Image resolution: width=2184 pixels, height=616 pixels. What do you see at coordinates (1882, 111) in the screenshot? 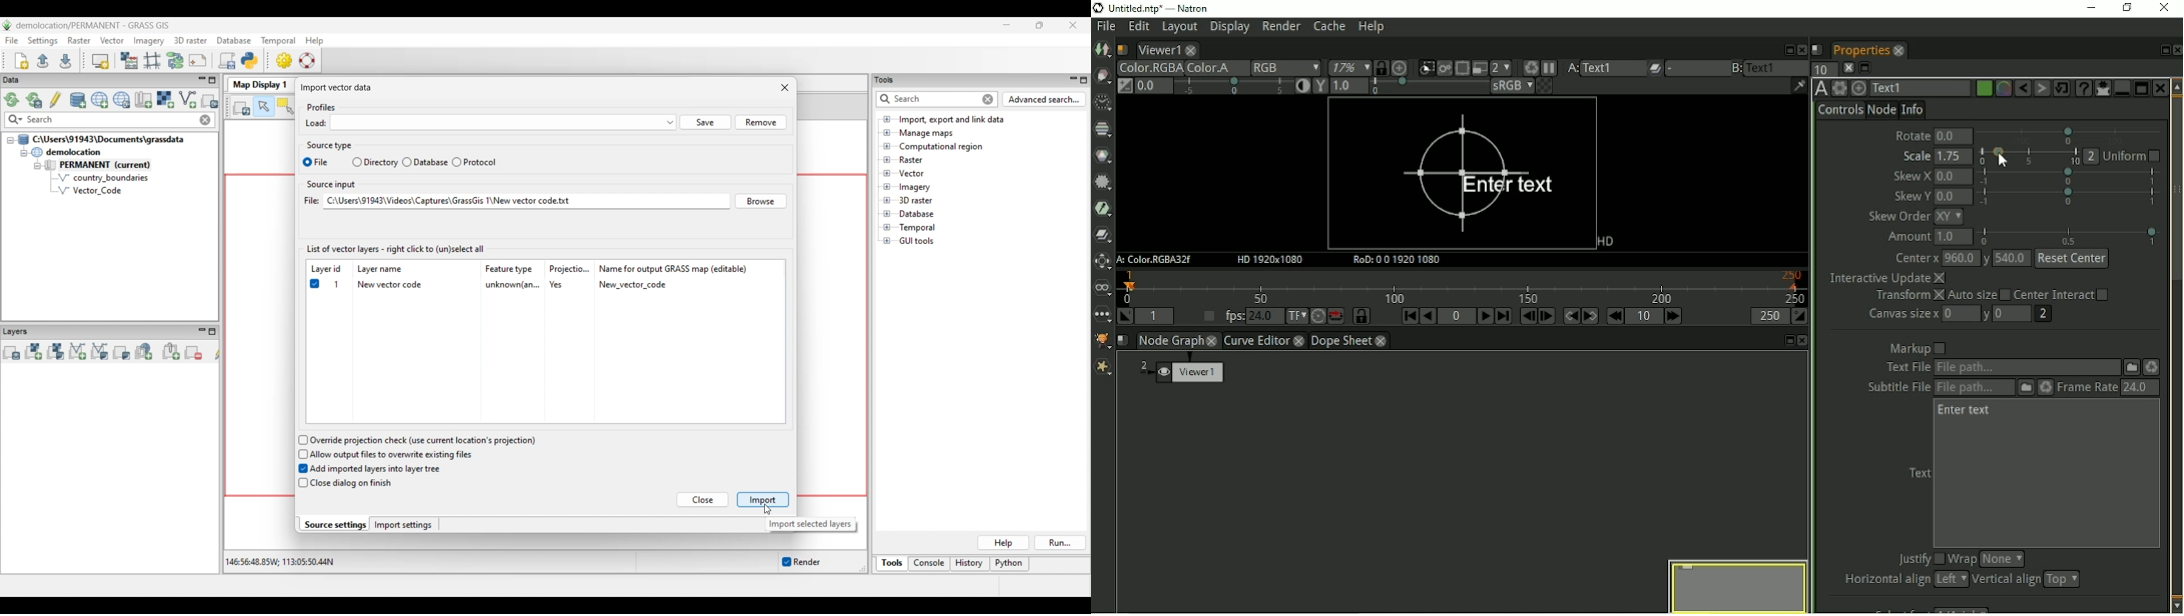
I see `Node` at bounding box center [1882, 111].